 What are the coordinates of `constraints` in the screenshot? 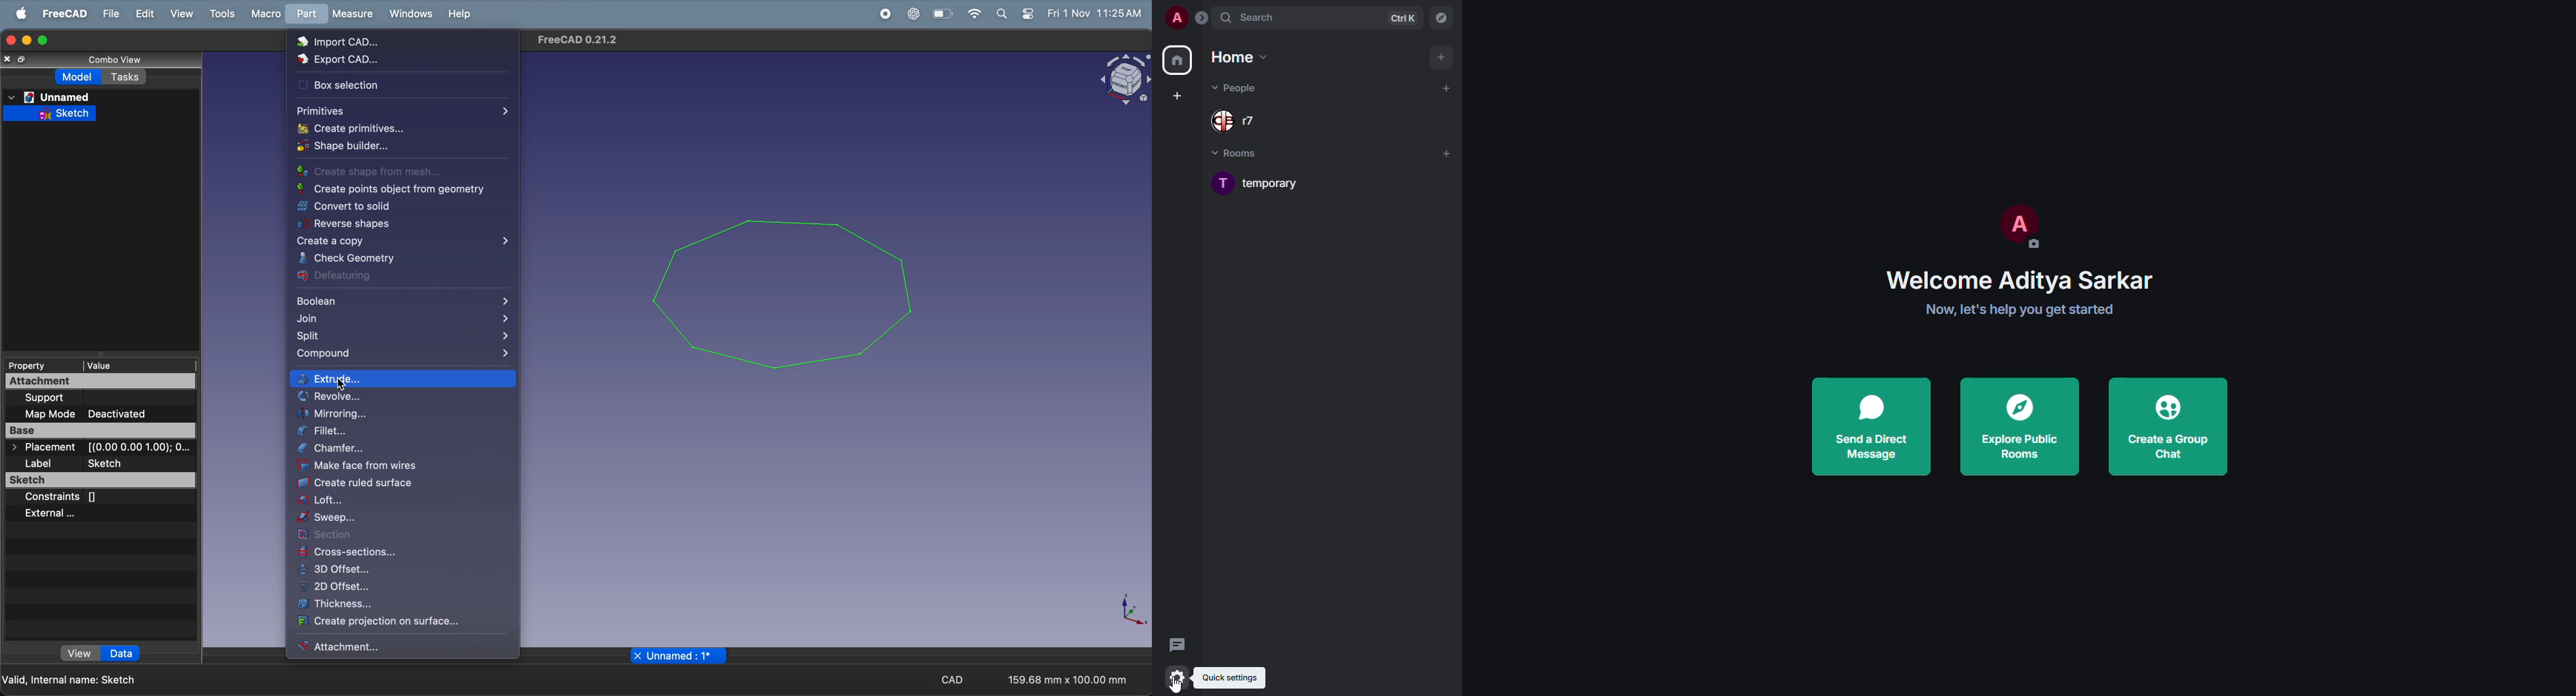 It's located at (79, 495).